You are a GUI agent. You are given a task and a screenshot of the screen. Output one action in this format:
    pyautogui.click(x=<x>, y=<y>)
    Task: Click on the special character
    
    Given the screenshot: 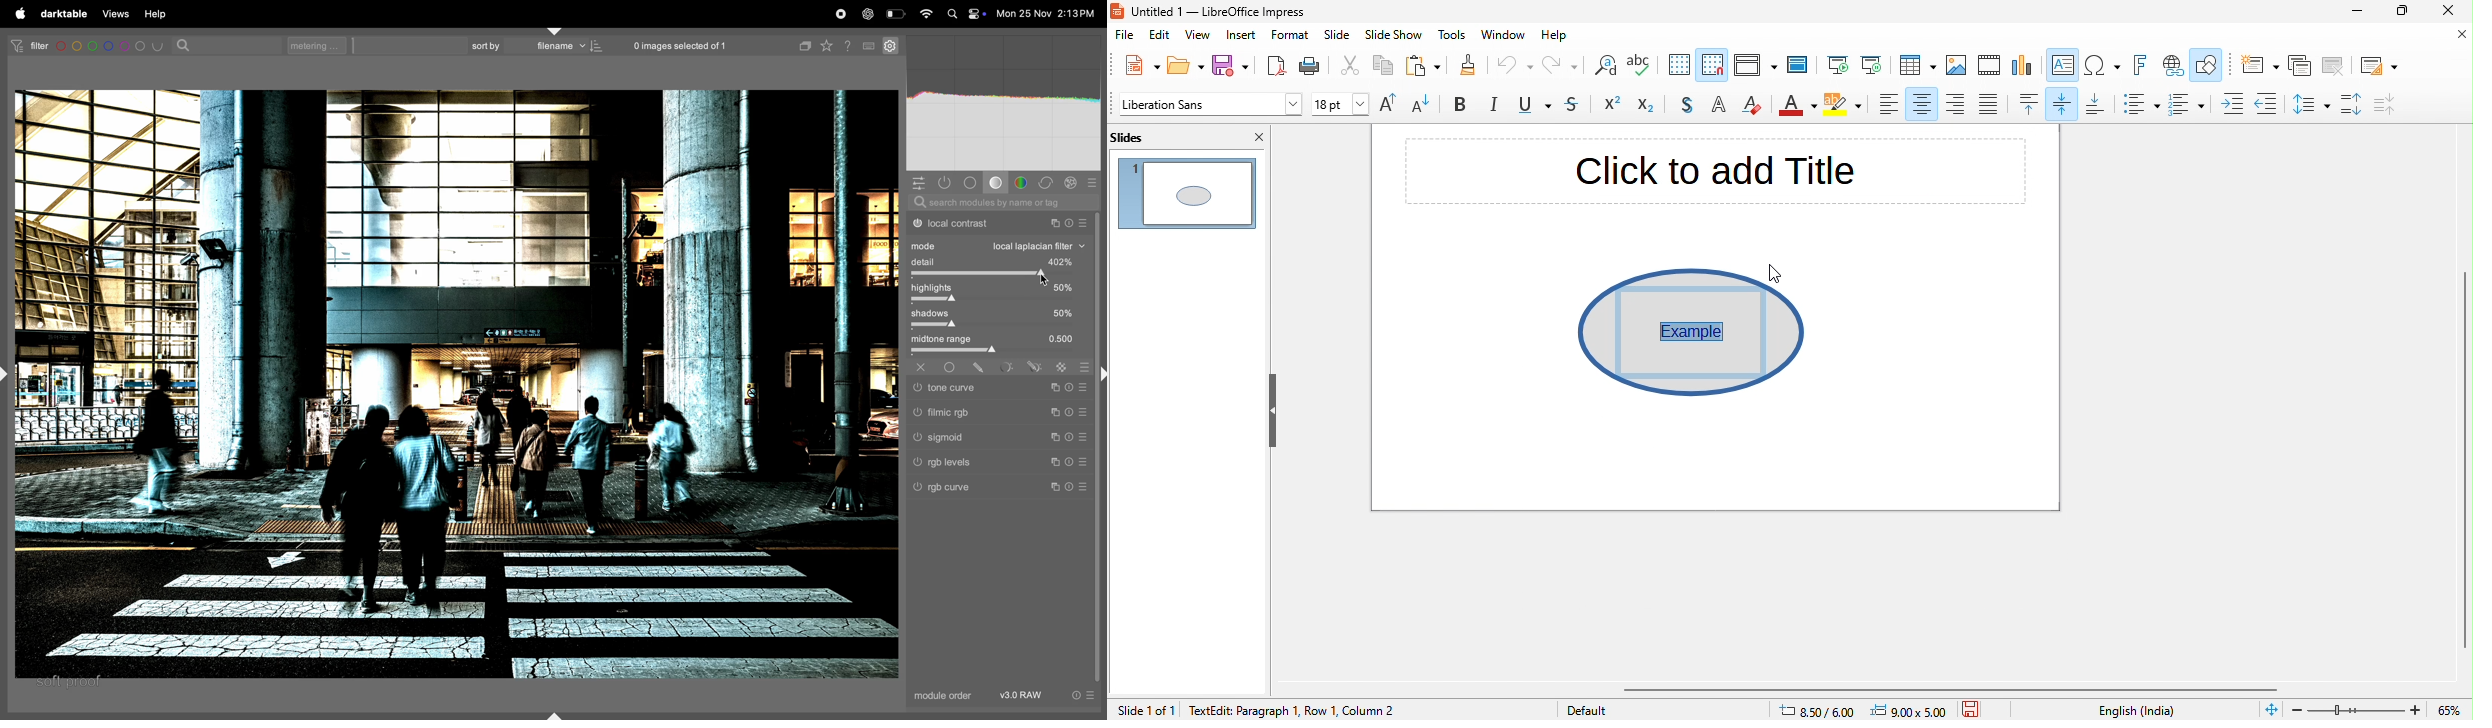 What is the action you would take?
    pyautogui.click(x=2103, y=66)
    